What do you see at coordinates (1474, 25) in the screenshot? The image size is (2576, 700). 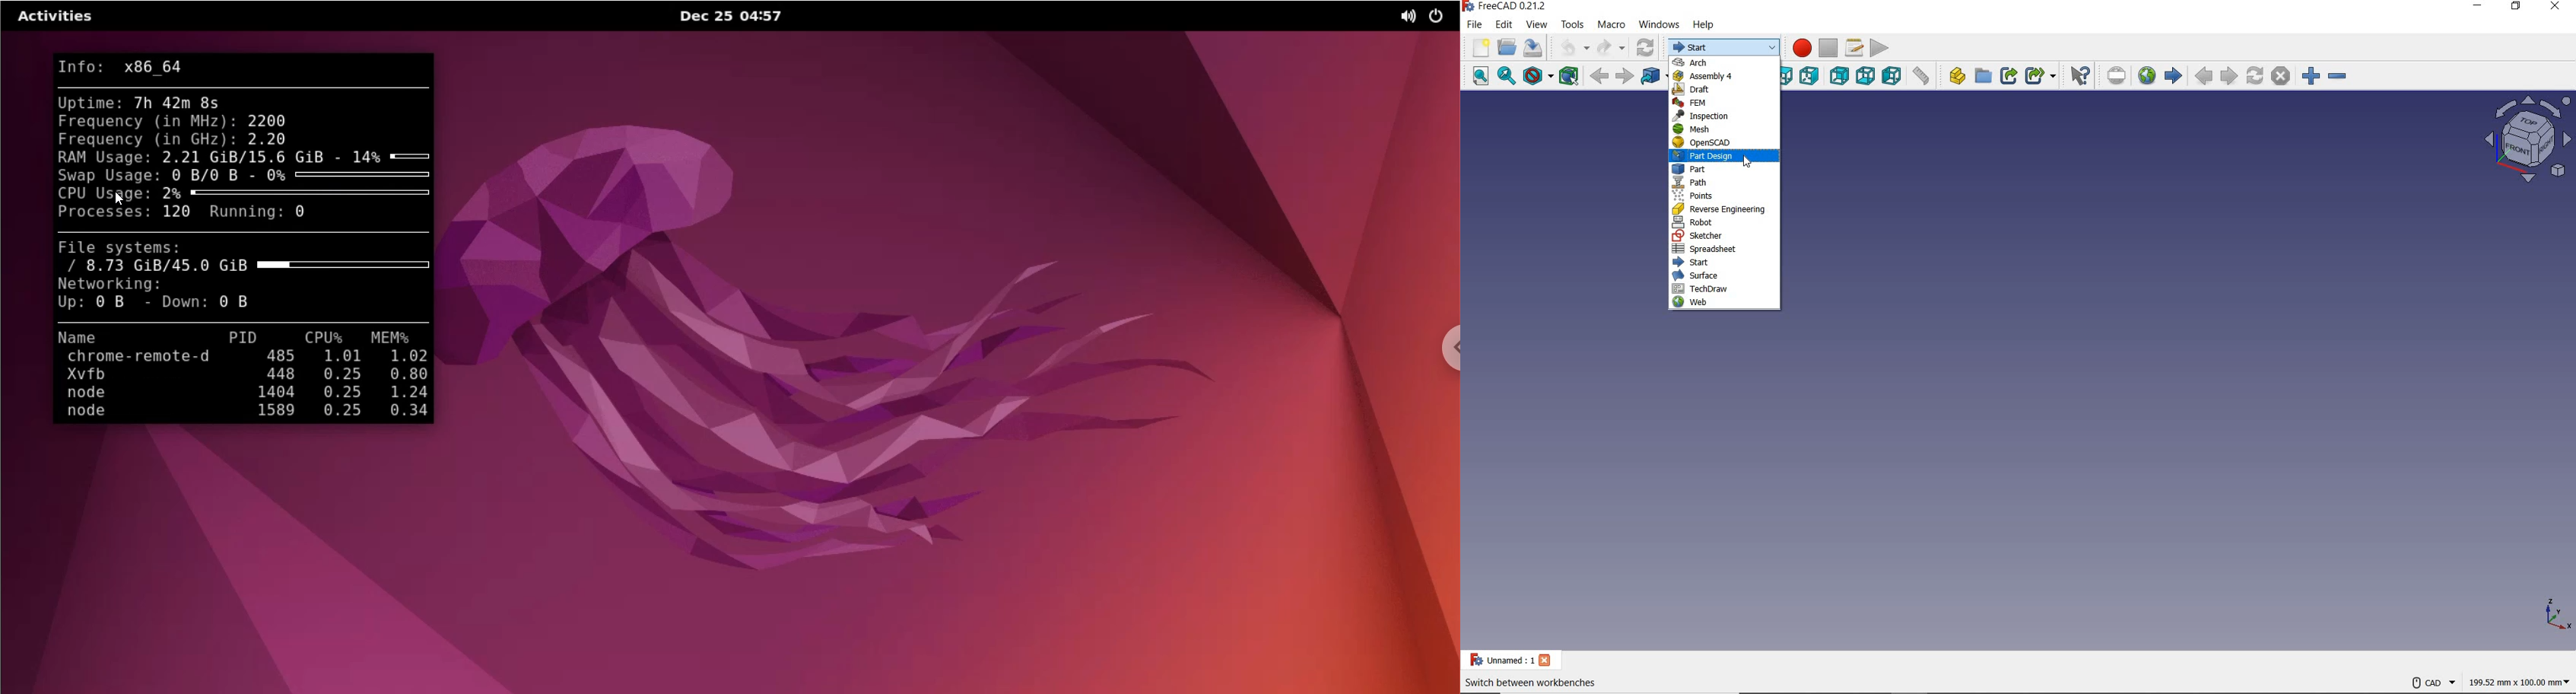 I see `FILE` at bounding box center [1474, 25].